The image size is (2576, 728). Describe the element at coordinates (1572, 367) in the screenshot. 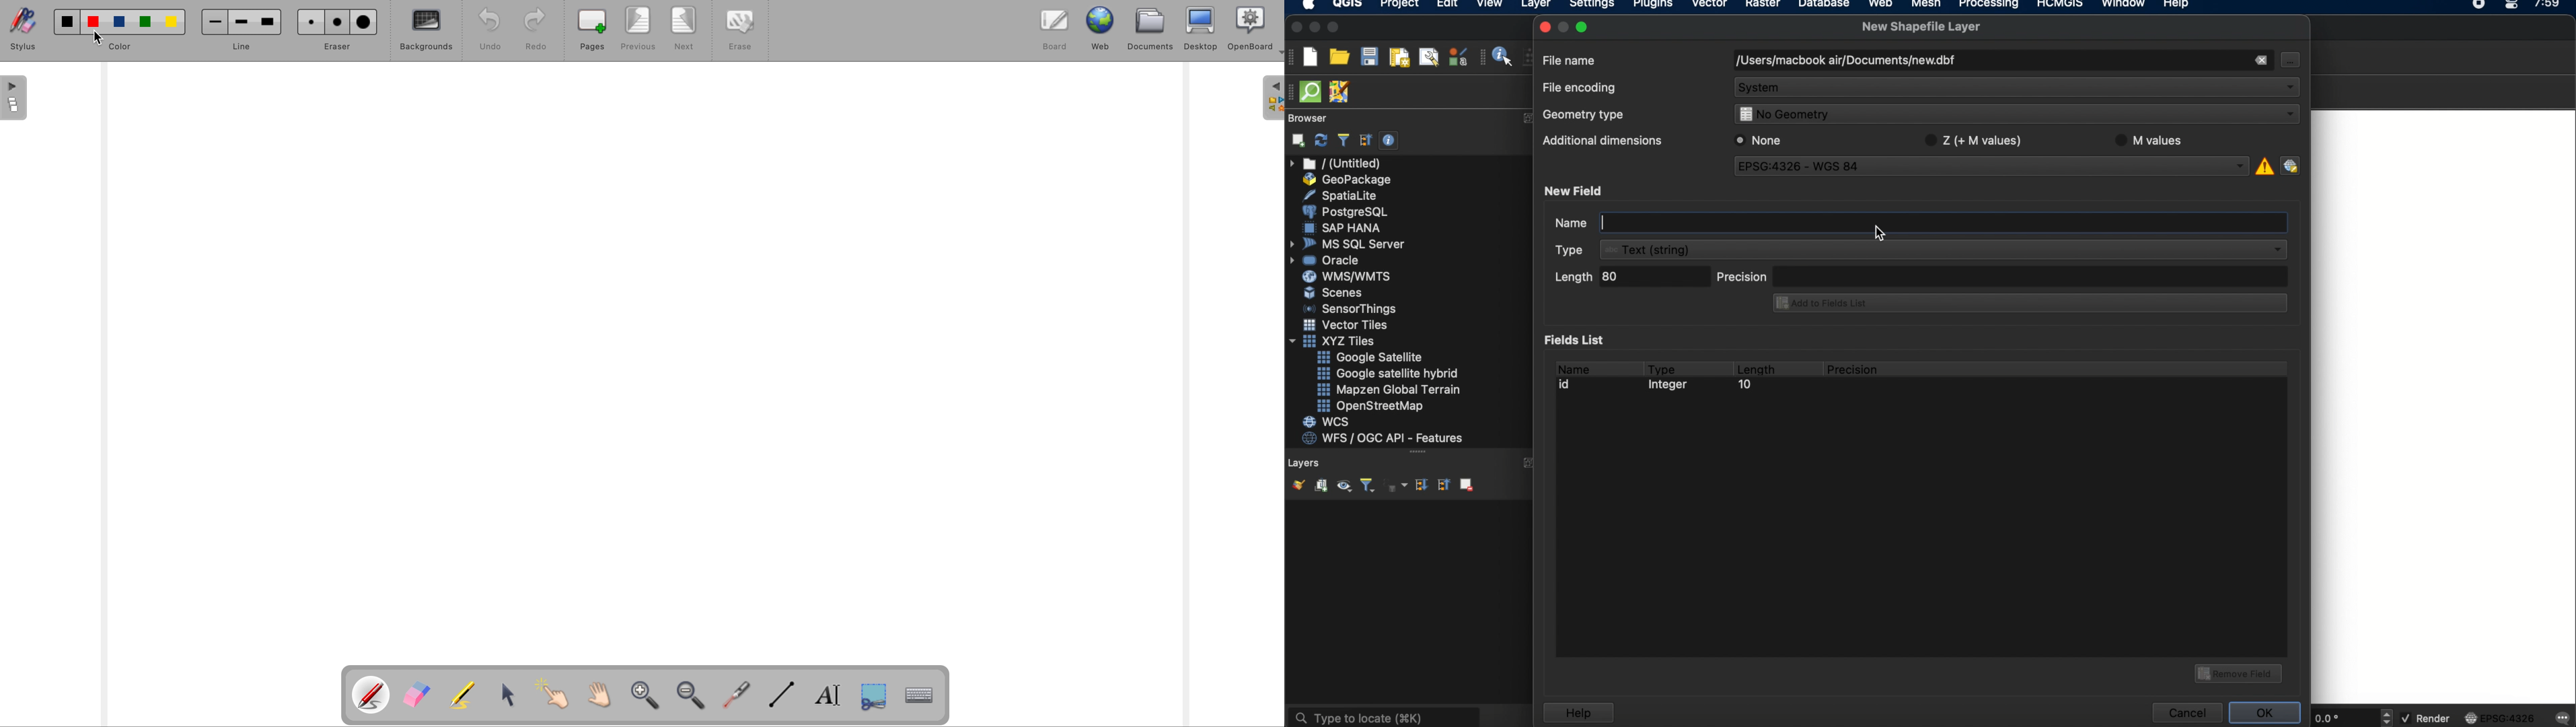

I see `name` at that location.